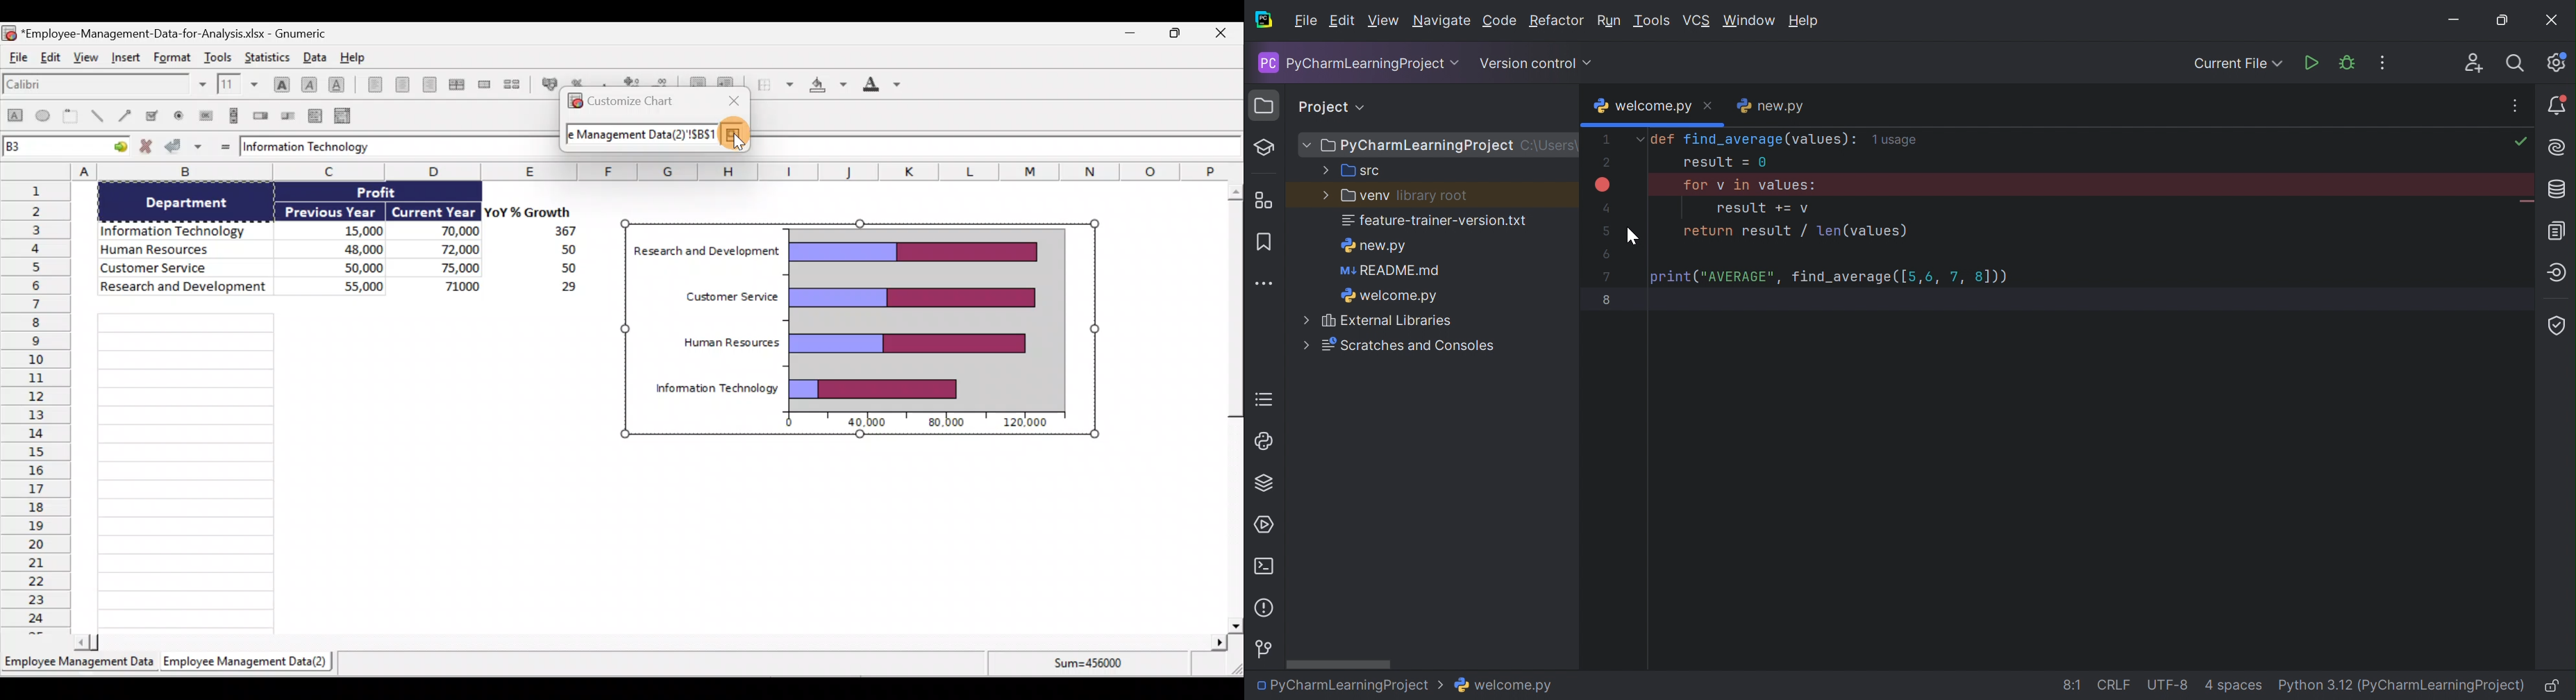 Image resolution: width=2576 pixels, height=700 pixels. Describe the element at coordinates (332, 242) in the screenshot. I see `Data` at that location.